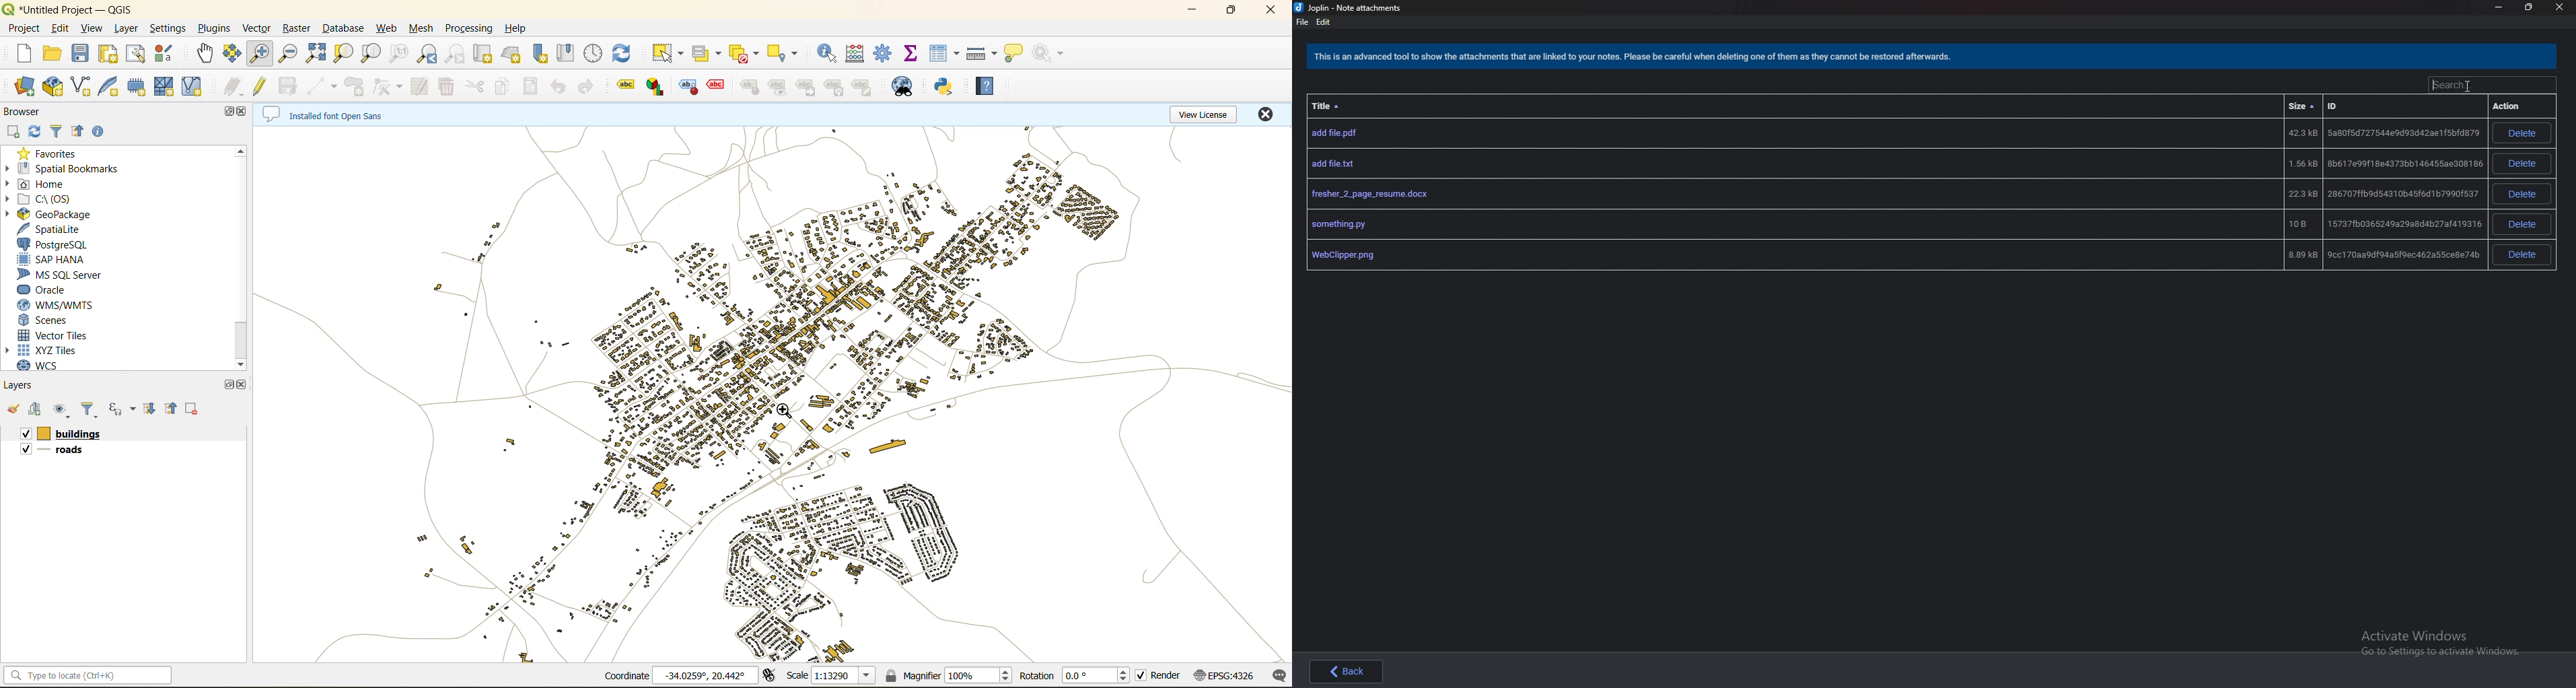 This screenshot has height=700, width=2576. I want to click on deselect value, so click(746, 53).